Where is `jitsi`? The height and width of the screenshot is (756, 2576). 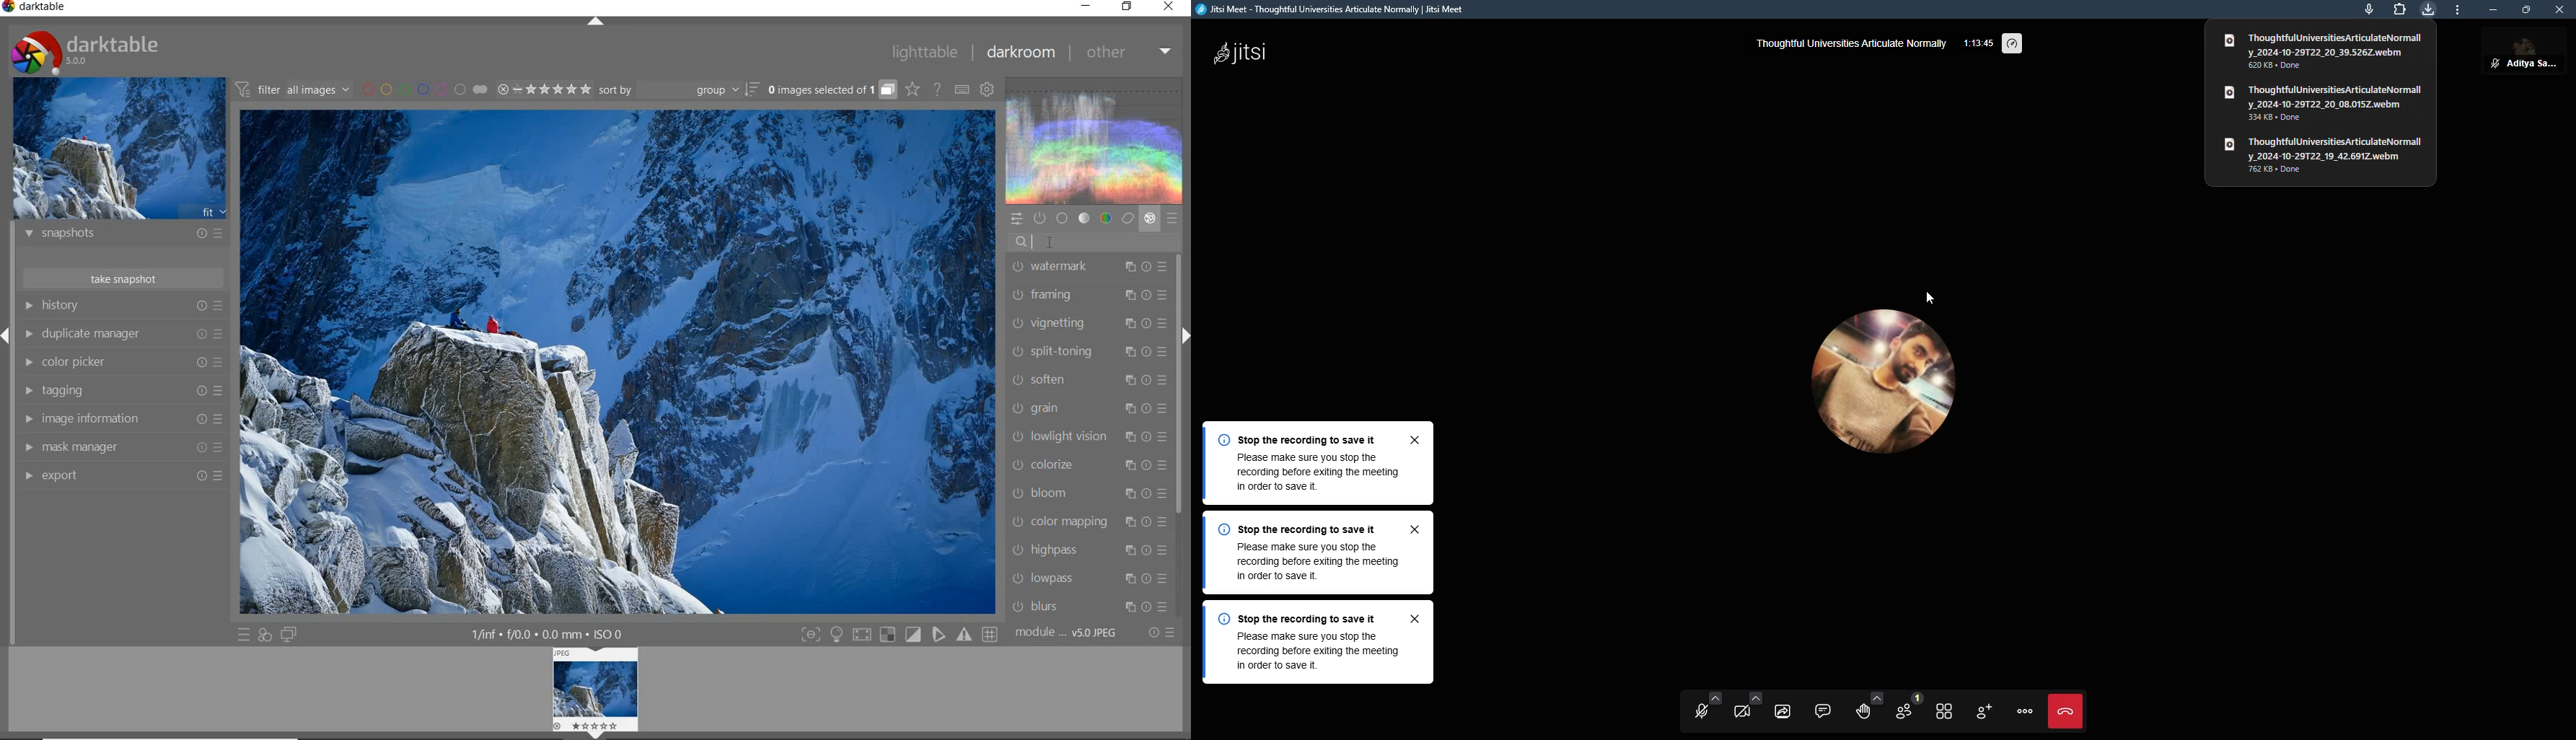
jitsi is located at coordinates (1247, 50).